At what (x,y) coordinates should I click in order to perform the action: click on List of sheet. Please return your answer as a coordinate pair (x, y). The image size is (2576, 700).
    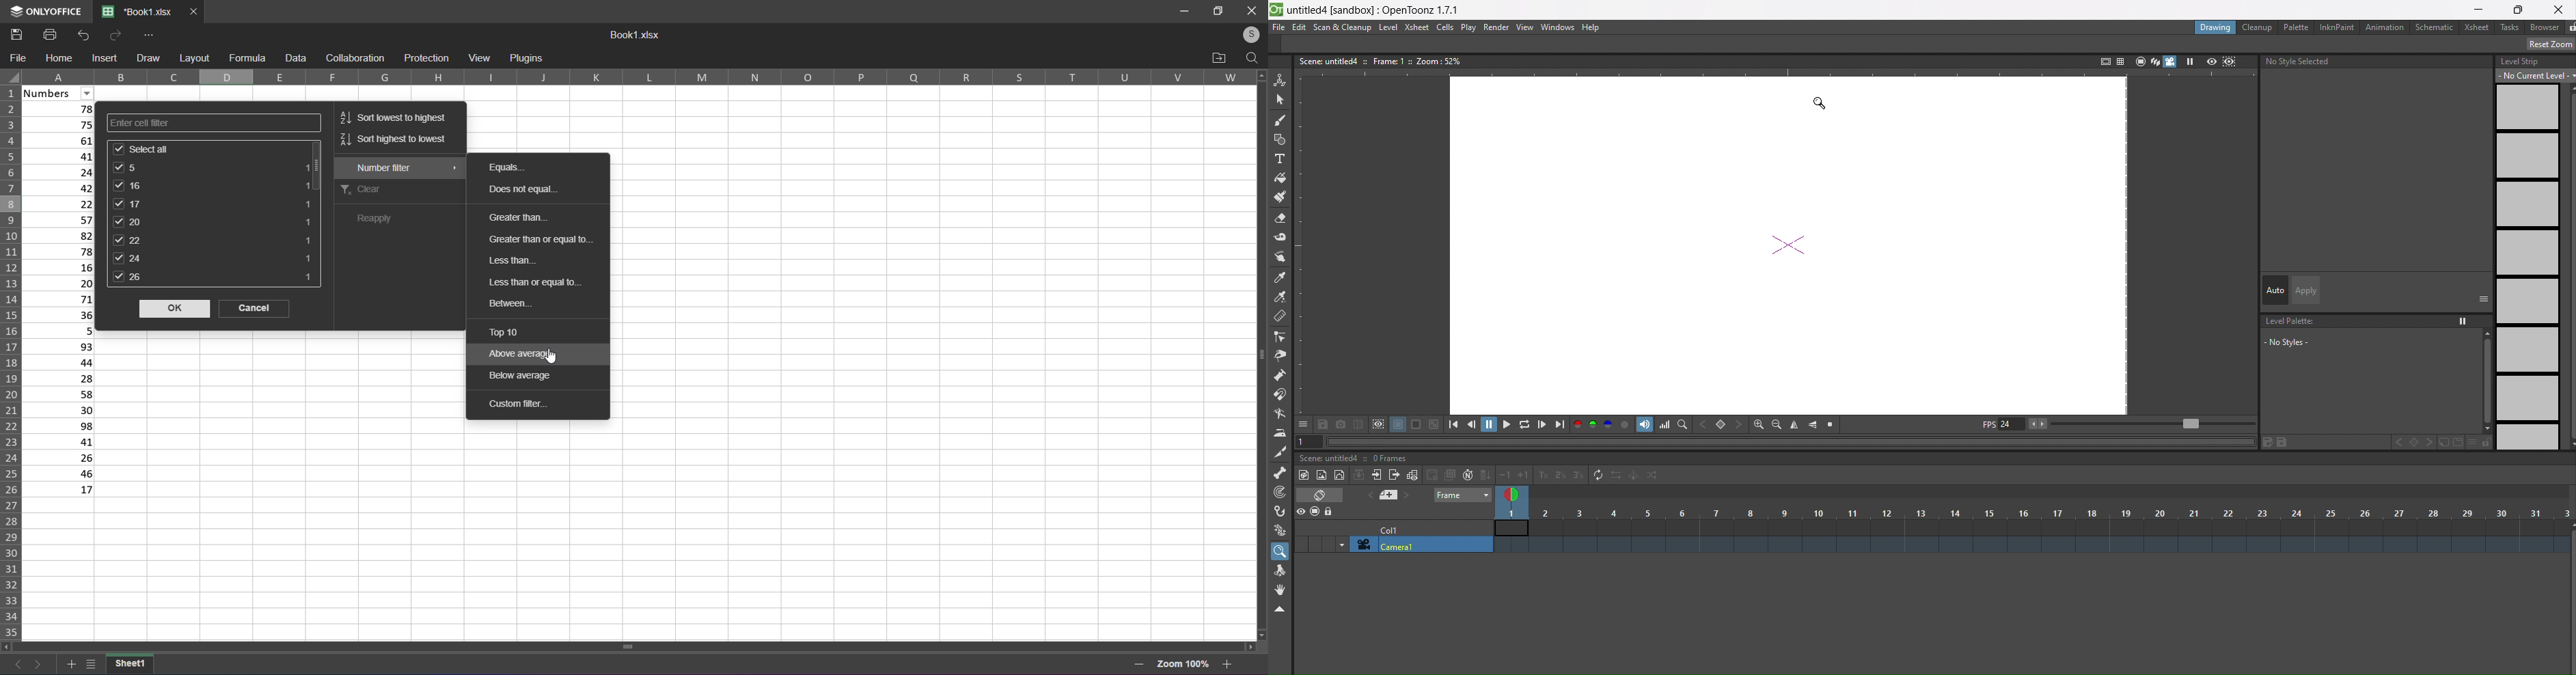
    Looking at the image, I should click on (90, 662).